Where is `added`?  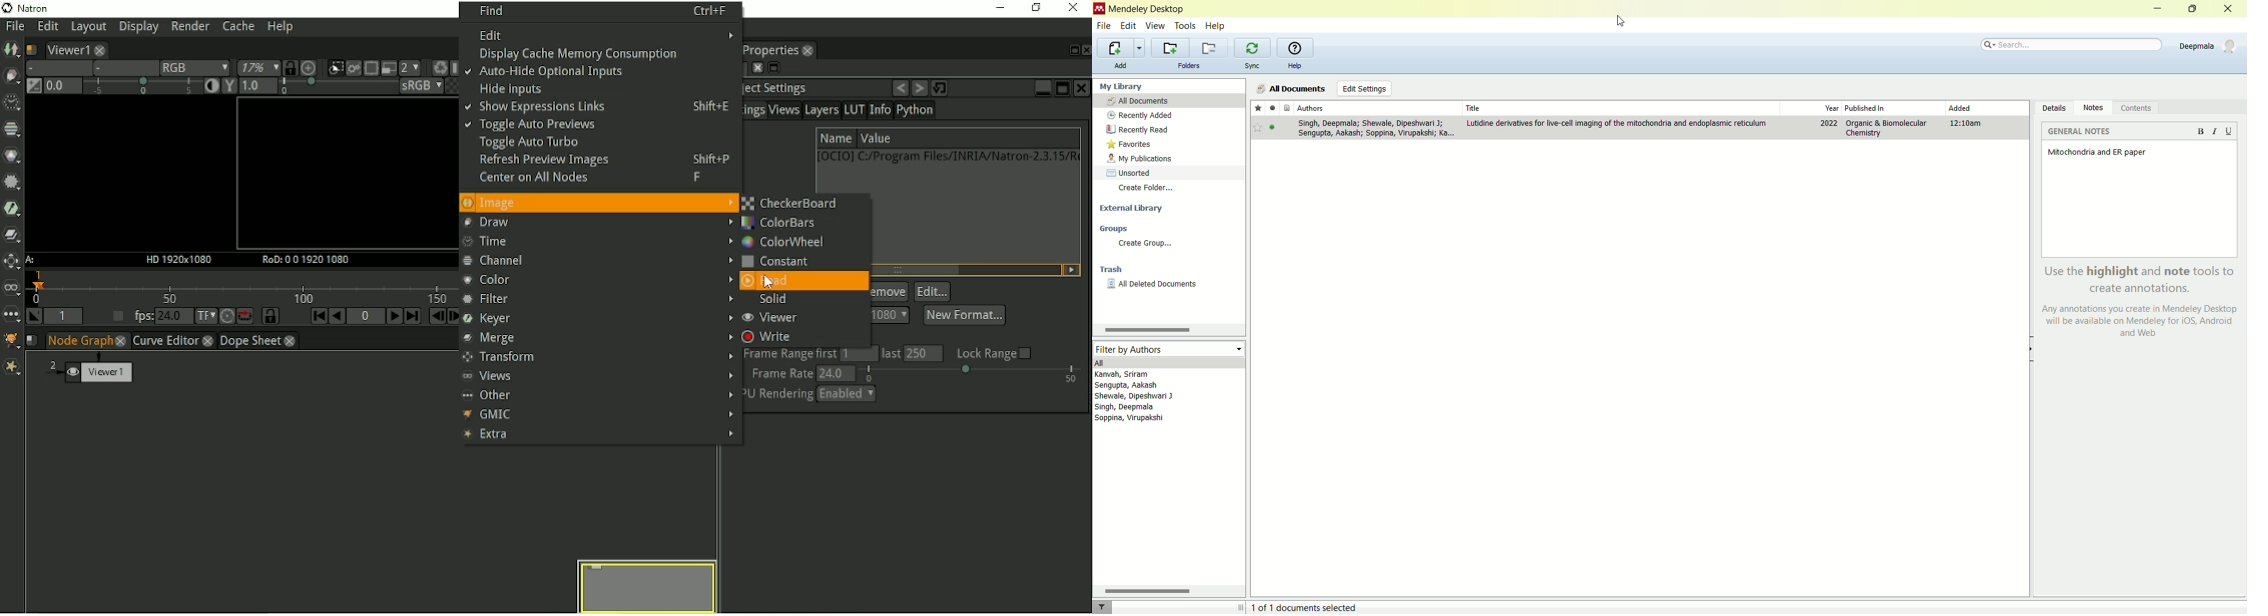 added is located at coordinates (1961, 108).